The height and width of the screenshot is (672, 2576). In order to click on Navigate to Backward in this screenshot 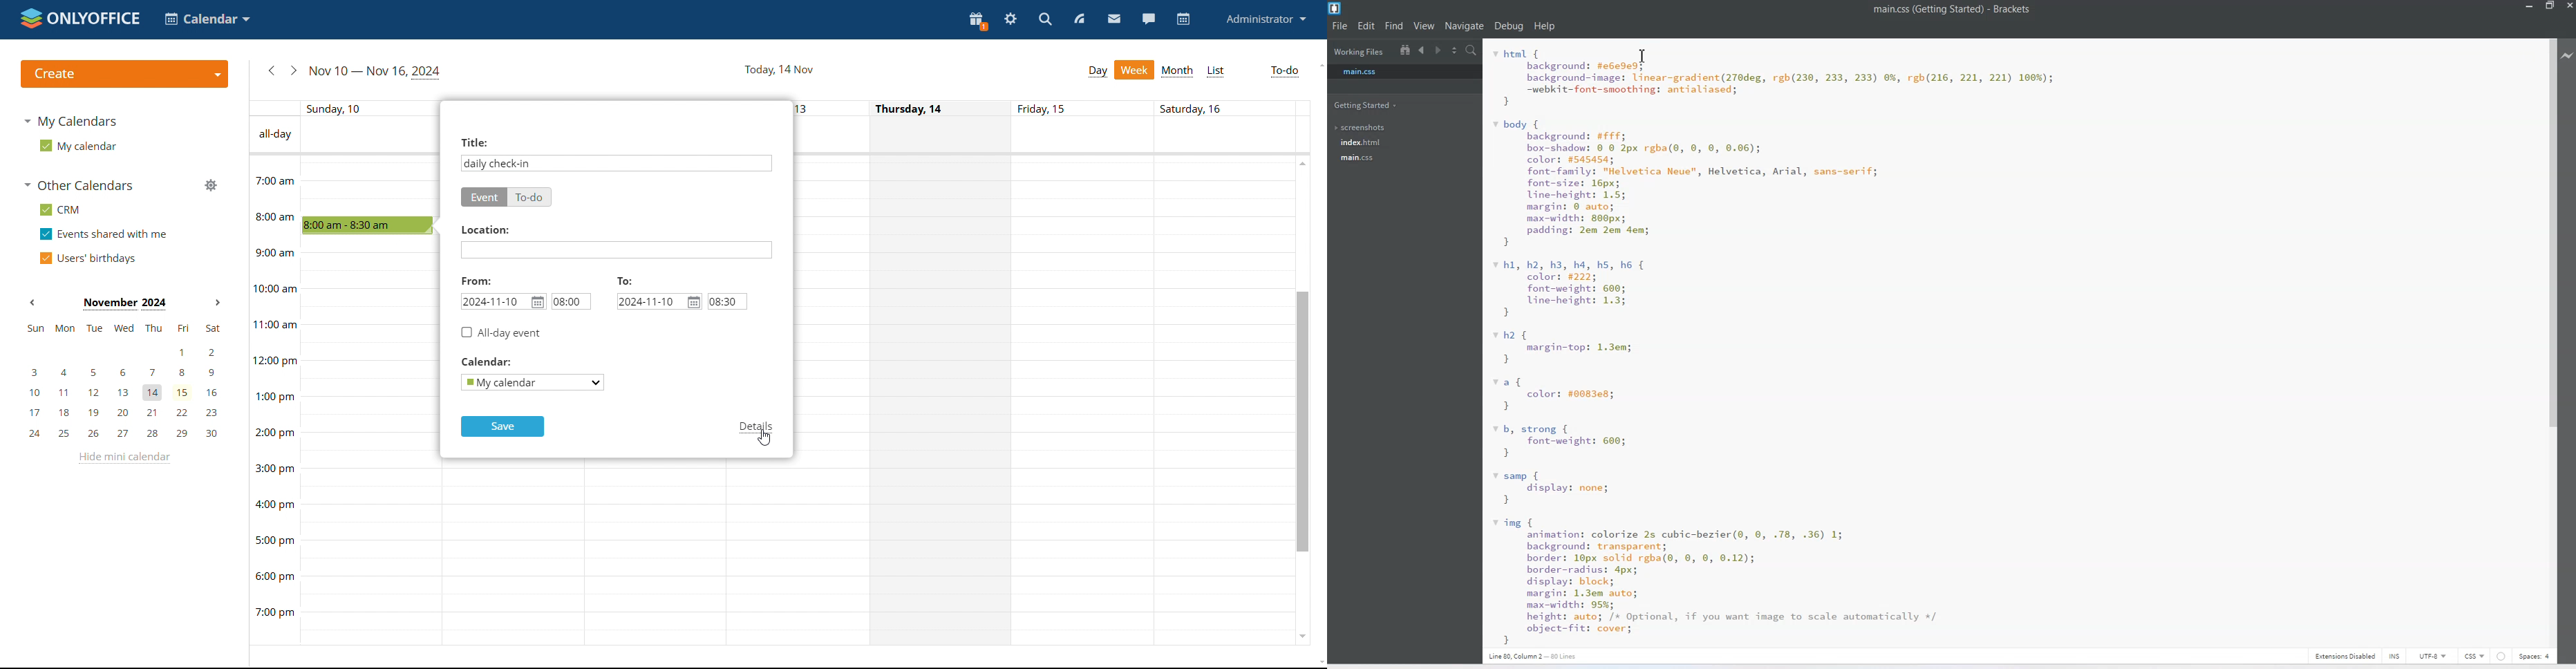, I will do `click(1423, 50)`.